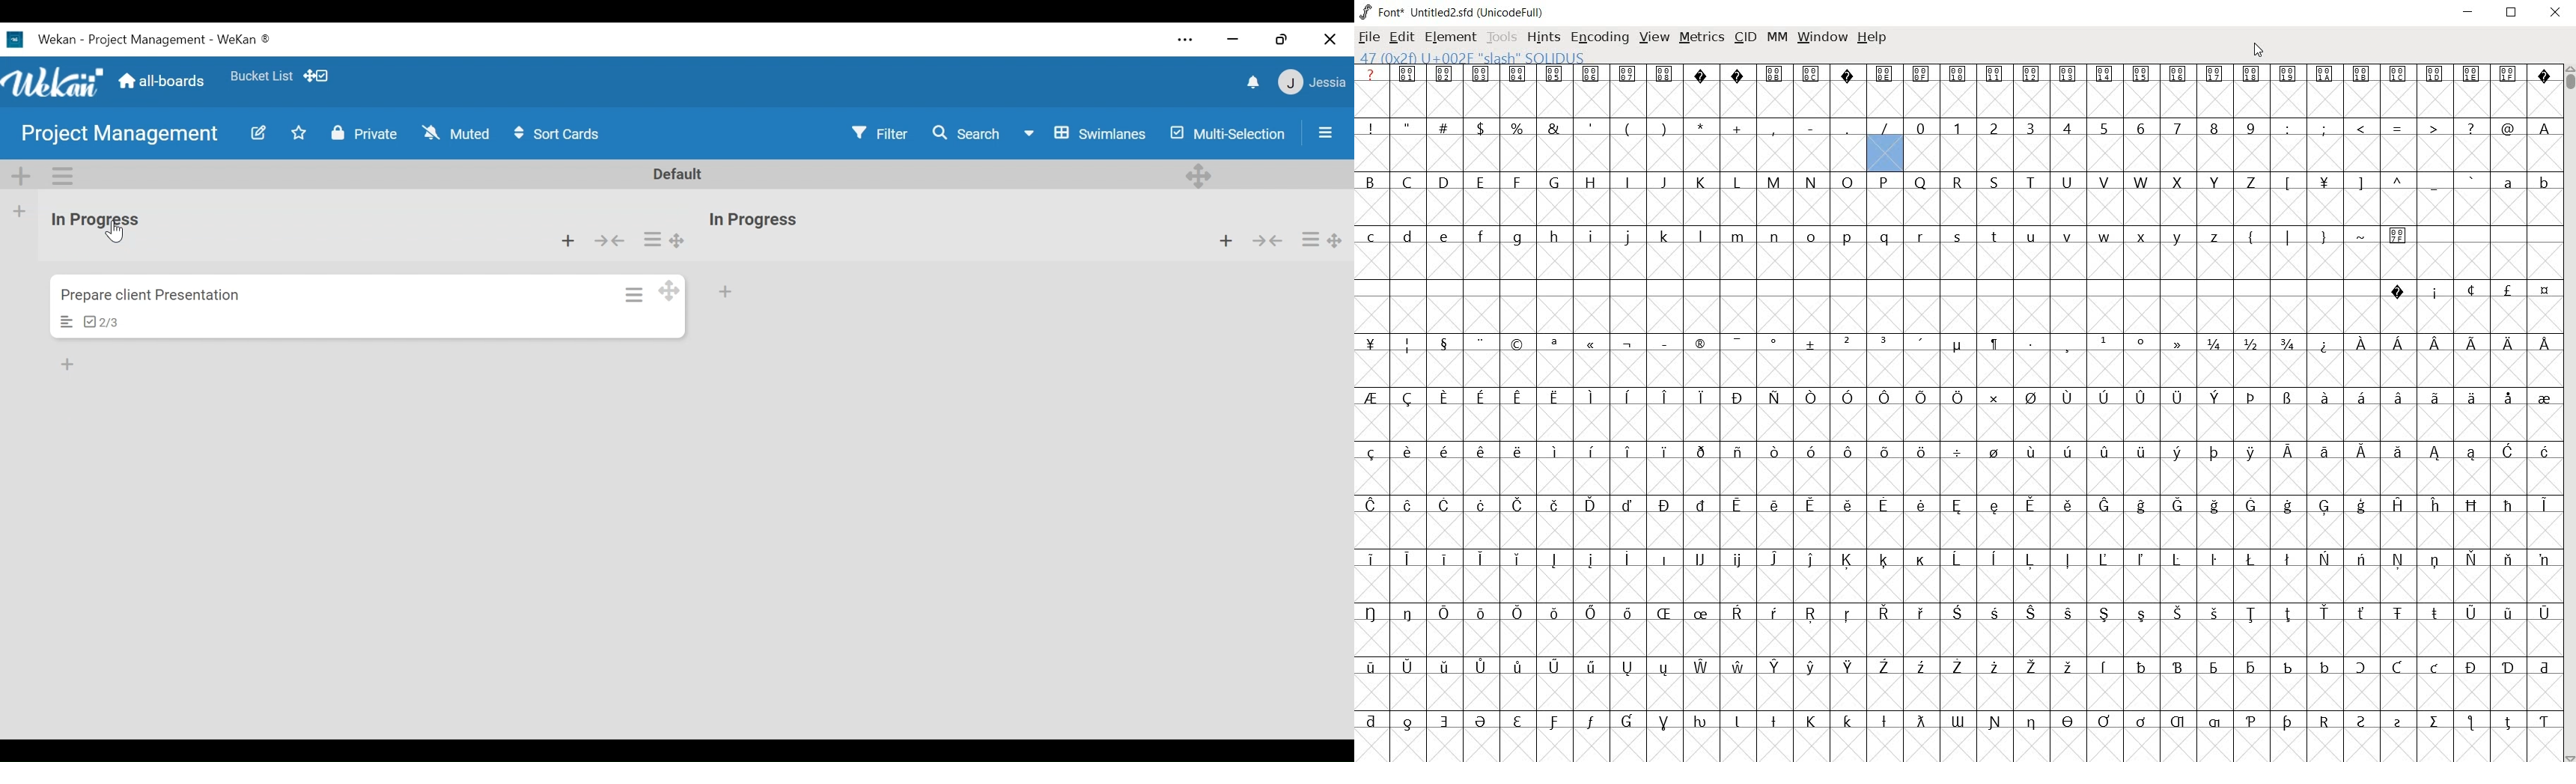 This screenshot has height=784, width=2576. Describe the element at coordinates (1745, 37) in the screenshot. I see `CID` at that location.